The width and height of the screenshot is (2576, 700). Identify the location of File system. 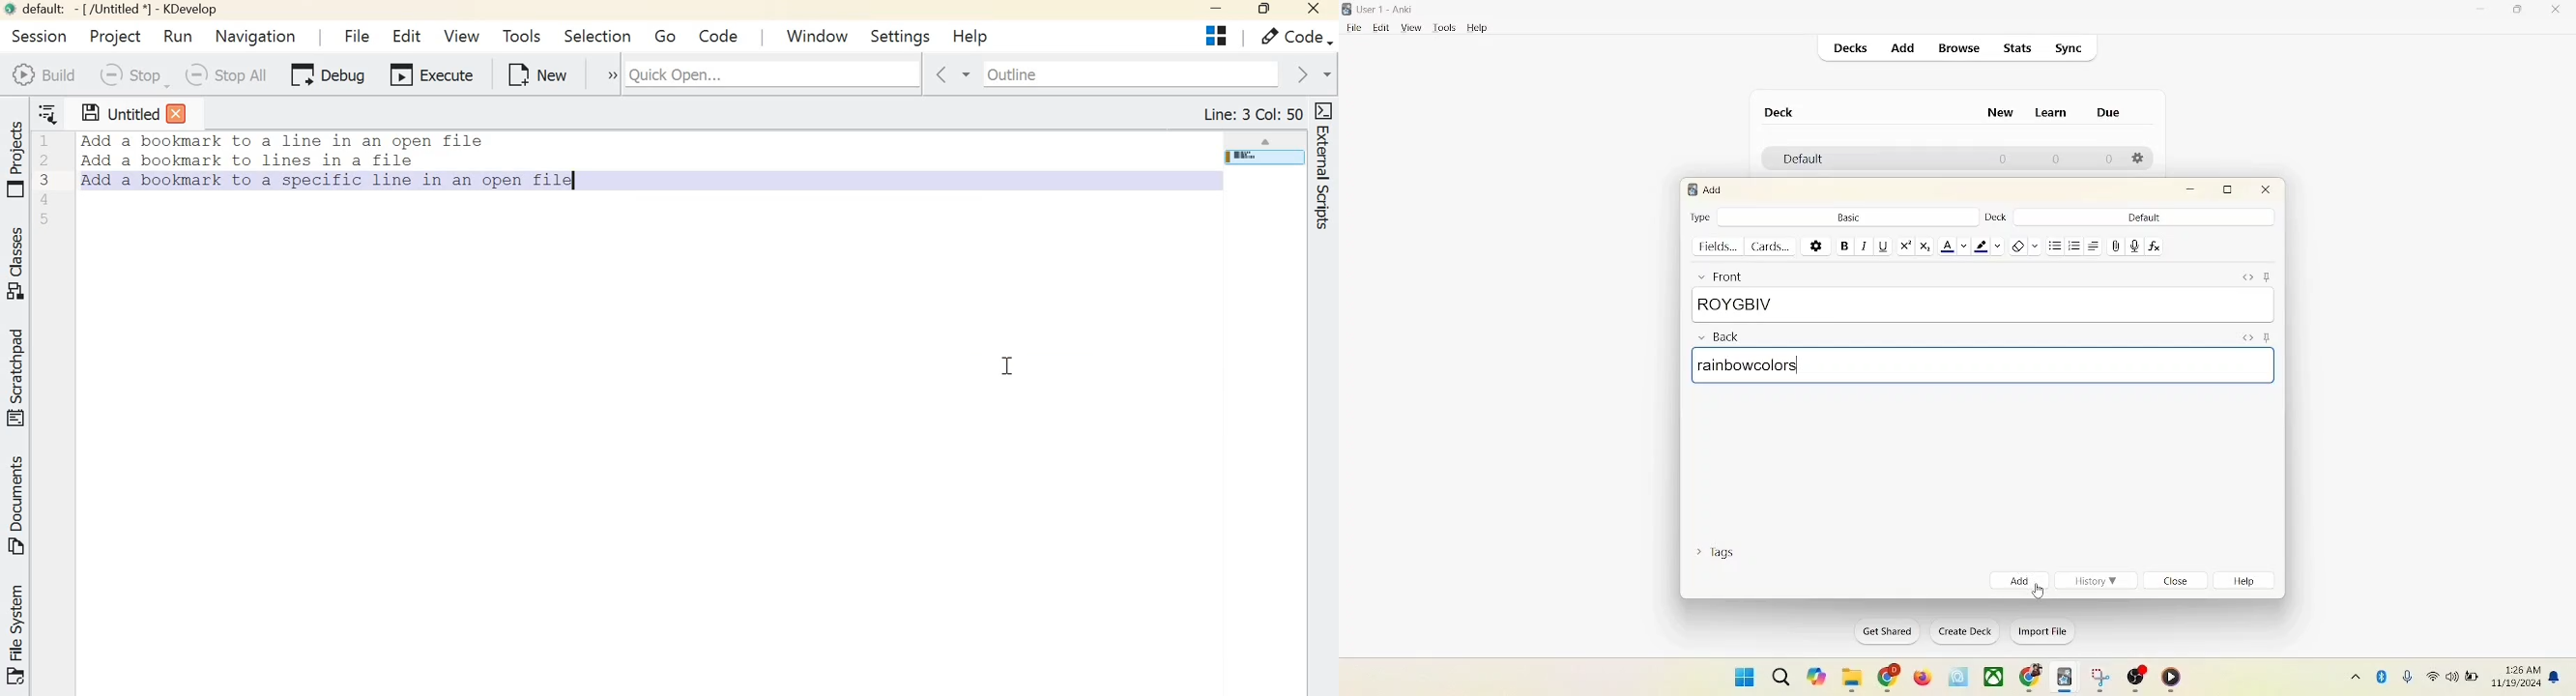
(19, 633).